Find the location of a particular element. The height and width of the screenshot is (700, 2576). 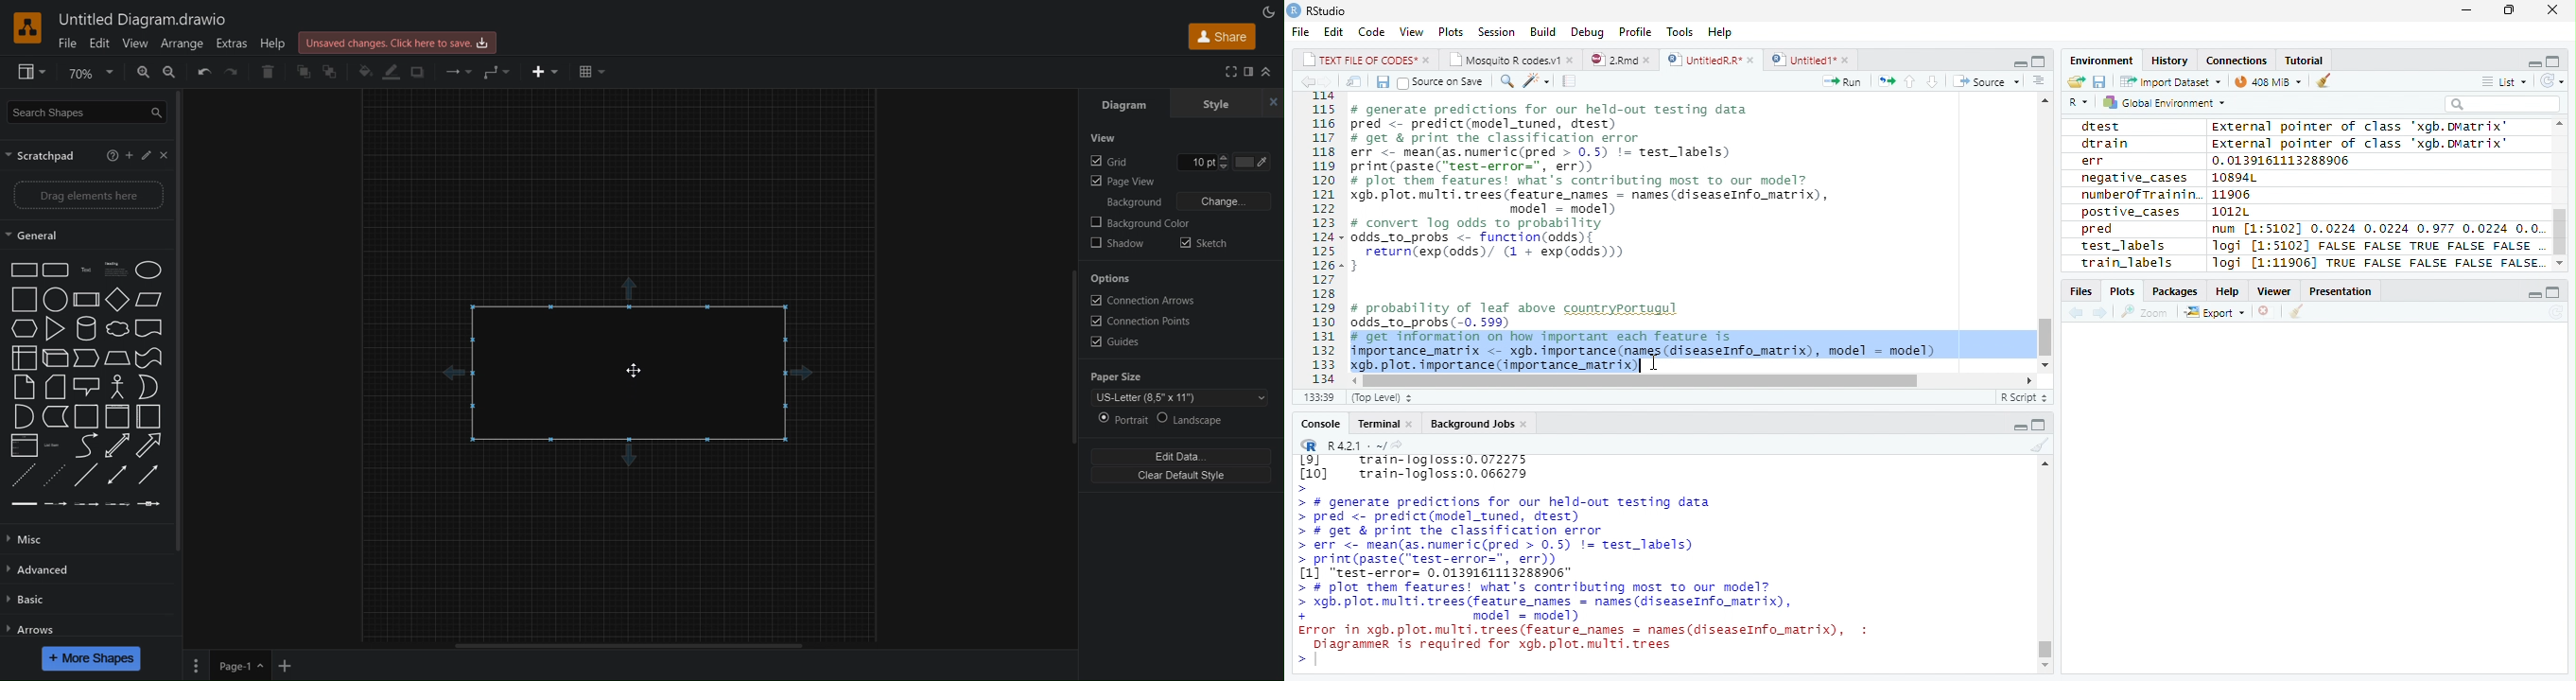

Scrollbar is located at coordinates (635, 645).